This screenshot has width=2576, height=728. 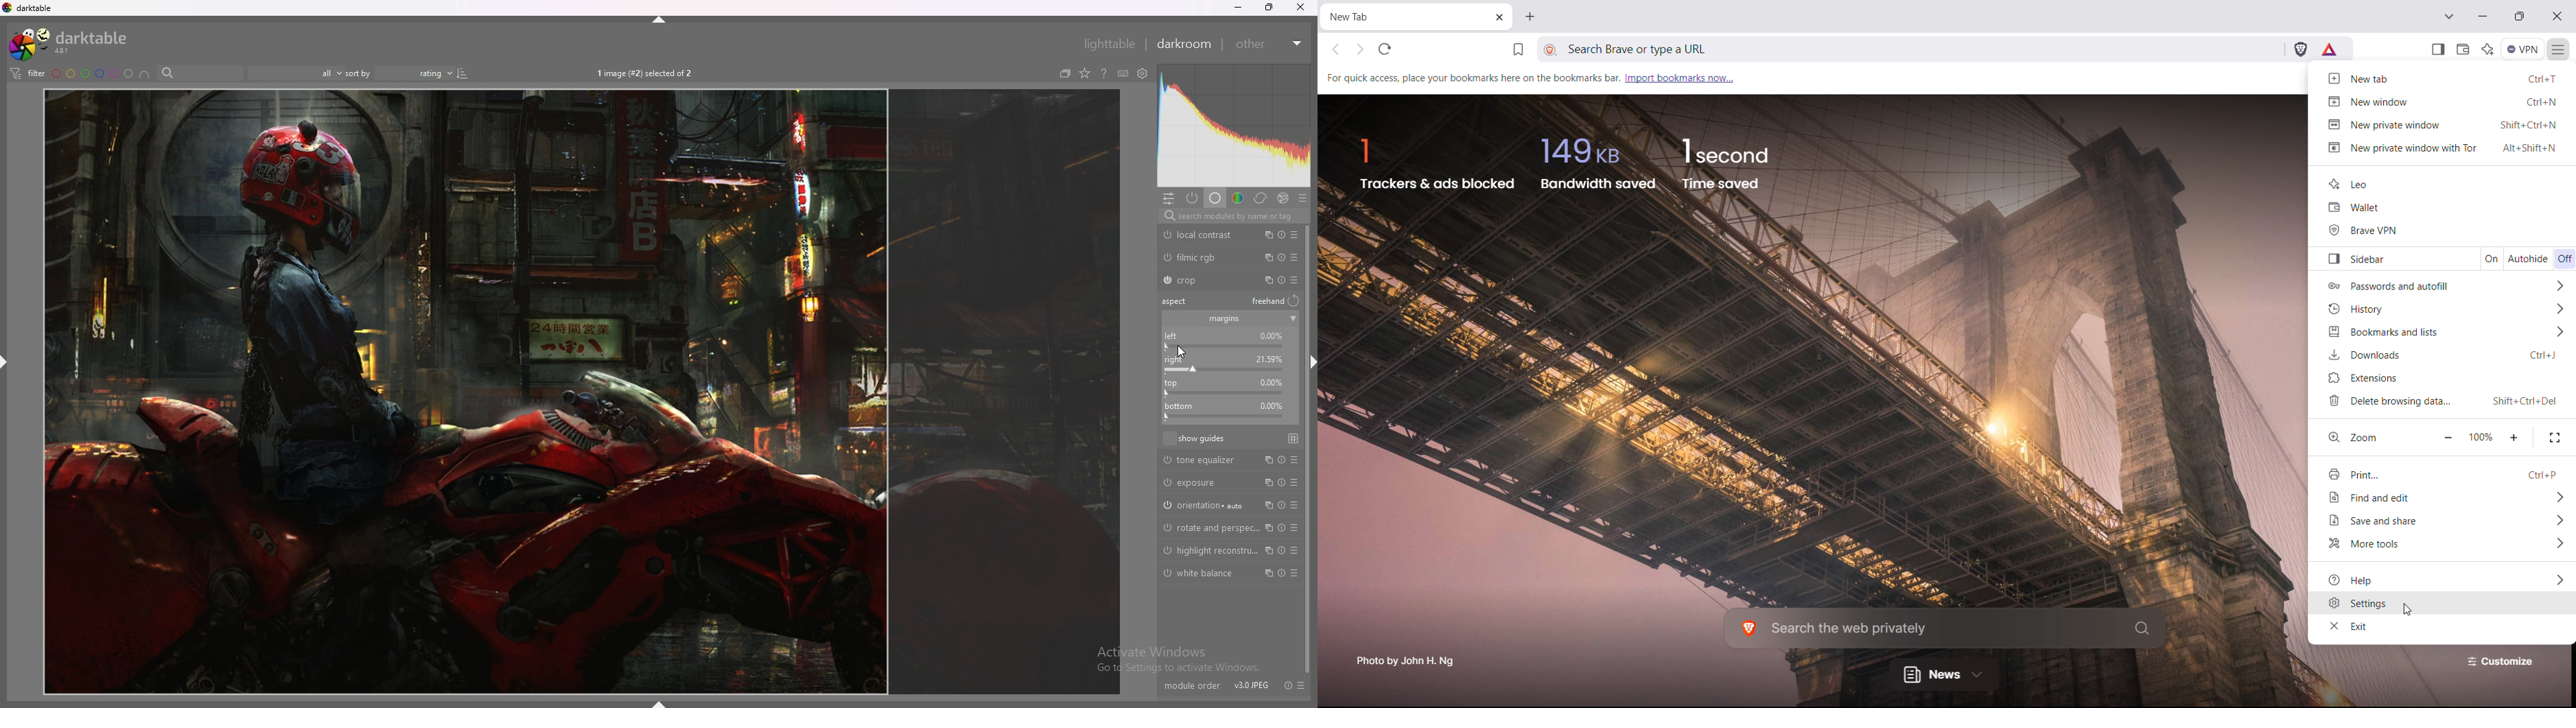 I want to click on reset, so click(x=1283, y=257).